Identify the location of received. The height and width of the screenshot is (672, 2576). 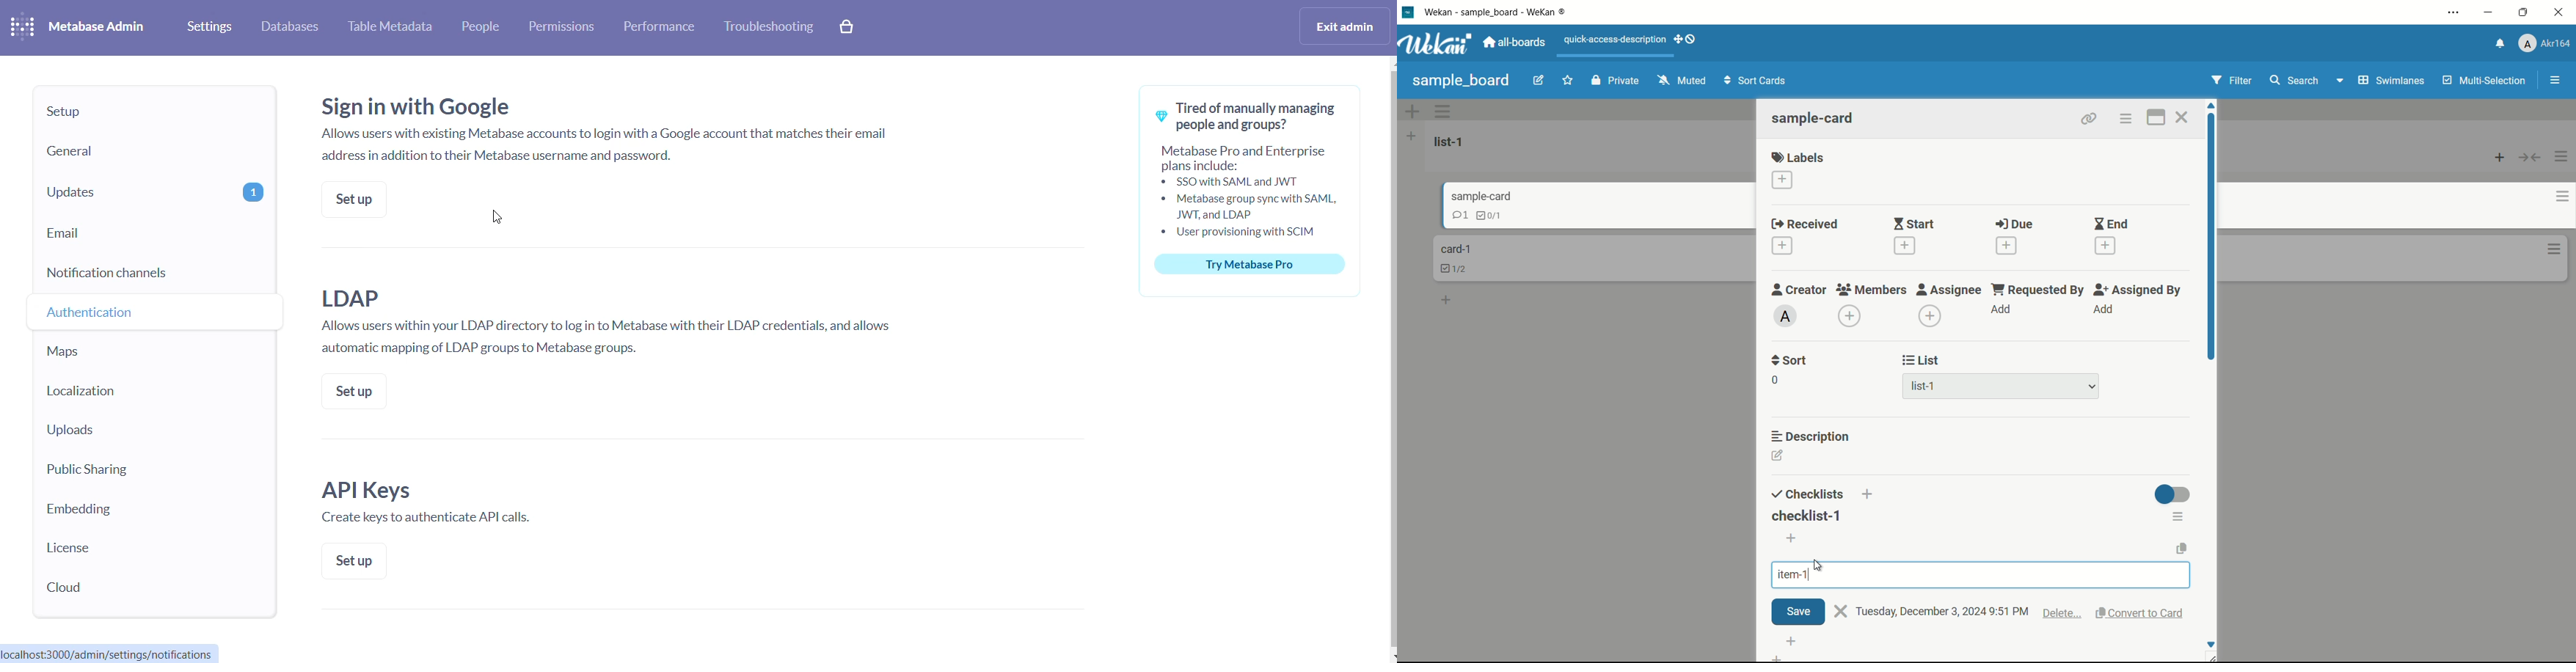
(1805, 223).